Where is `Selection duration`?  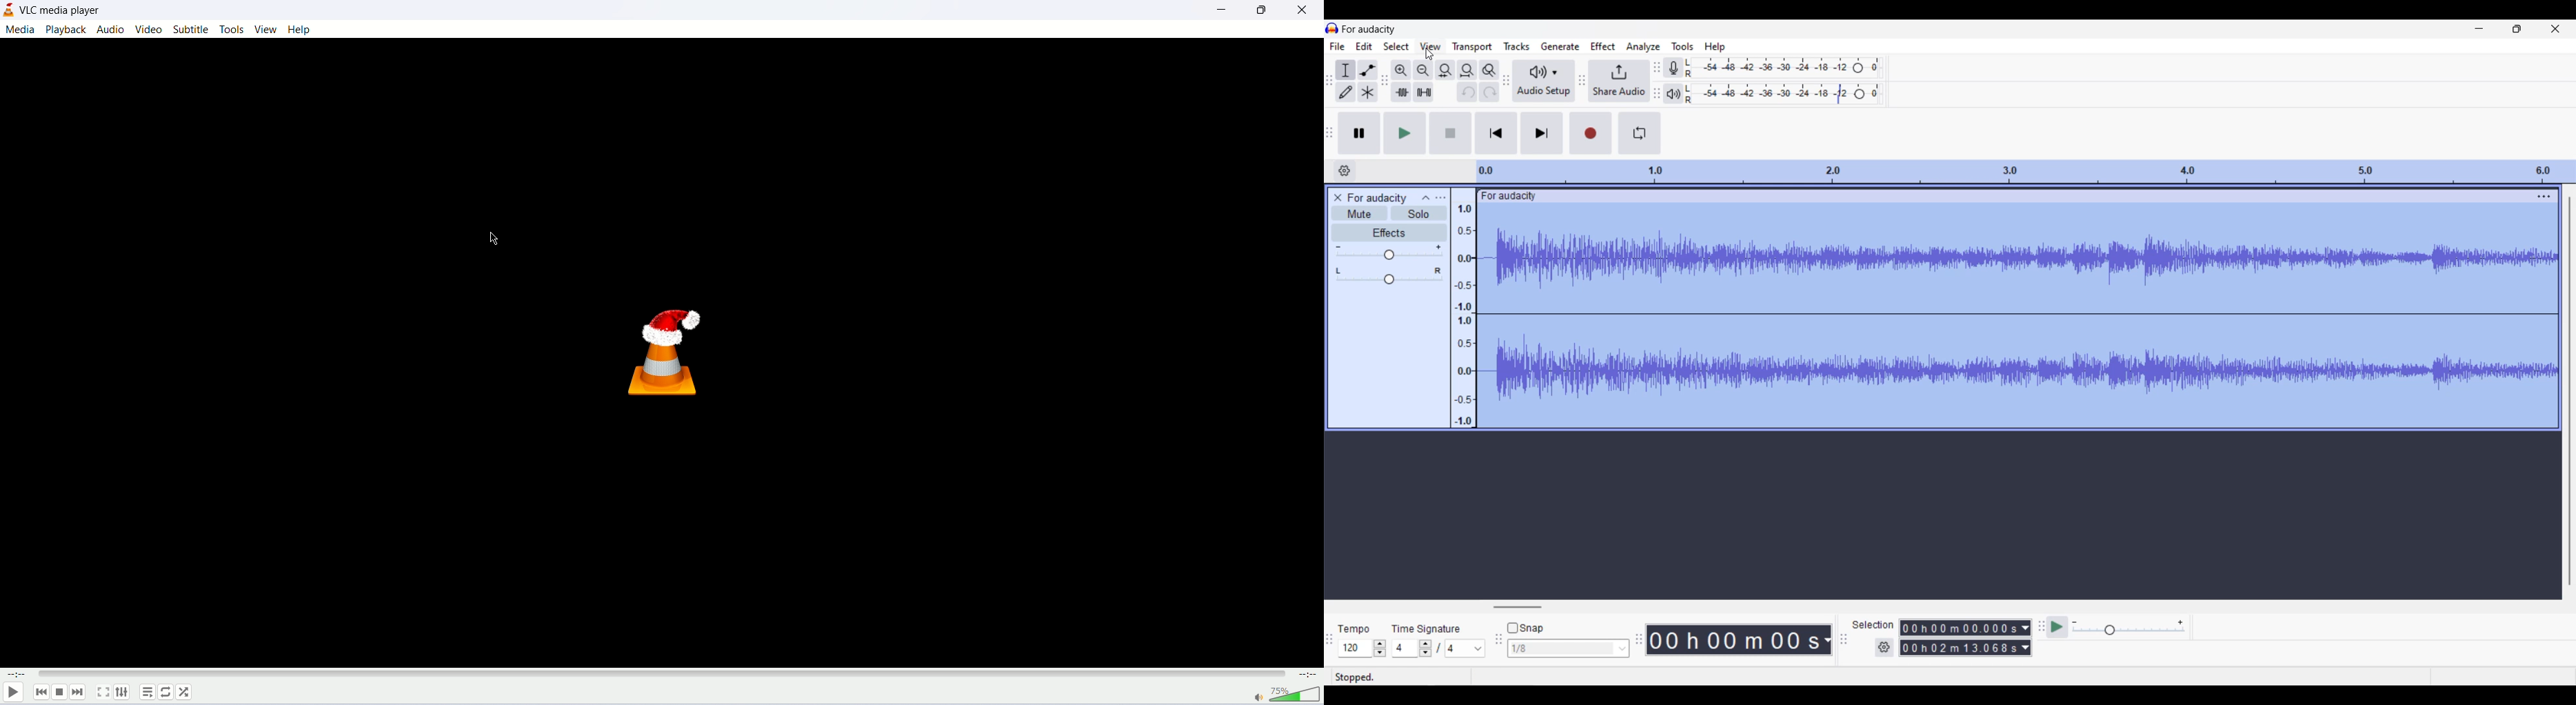 Selection duration is located at coordinates (1960, 637).